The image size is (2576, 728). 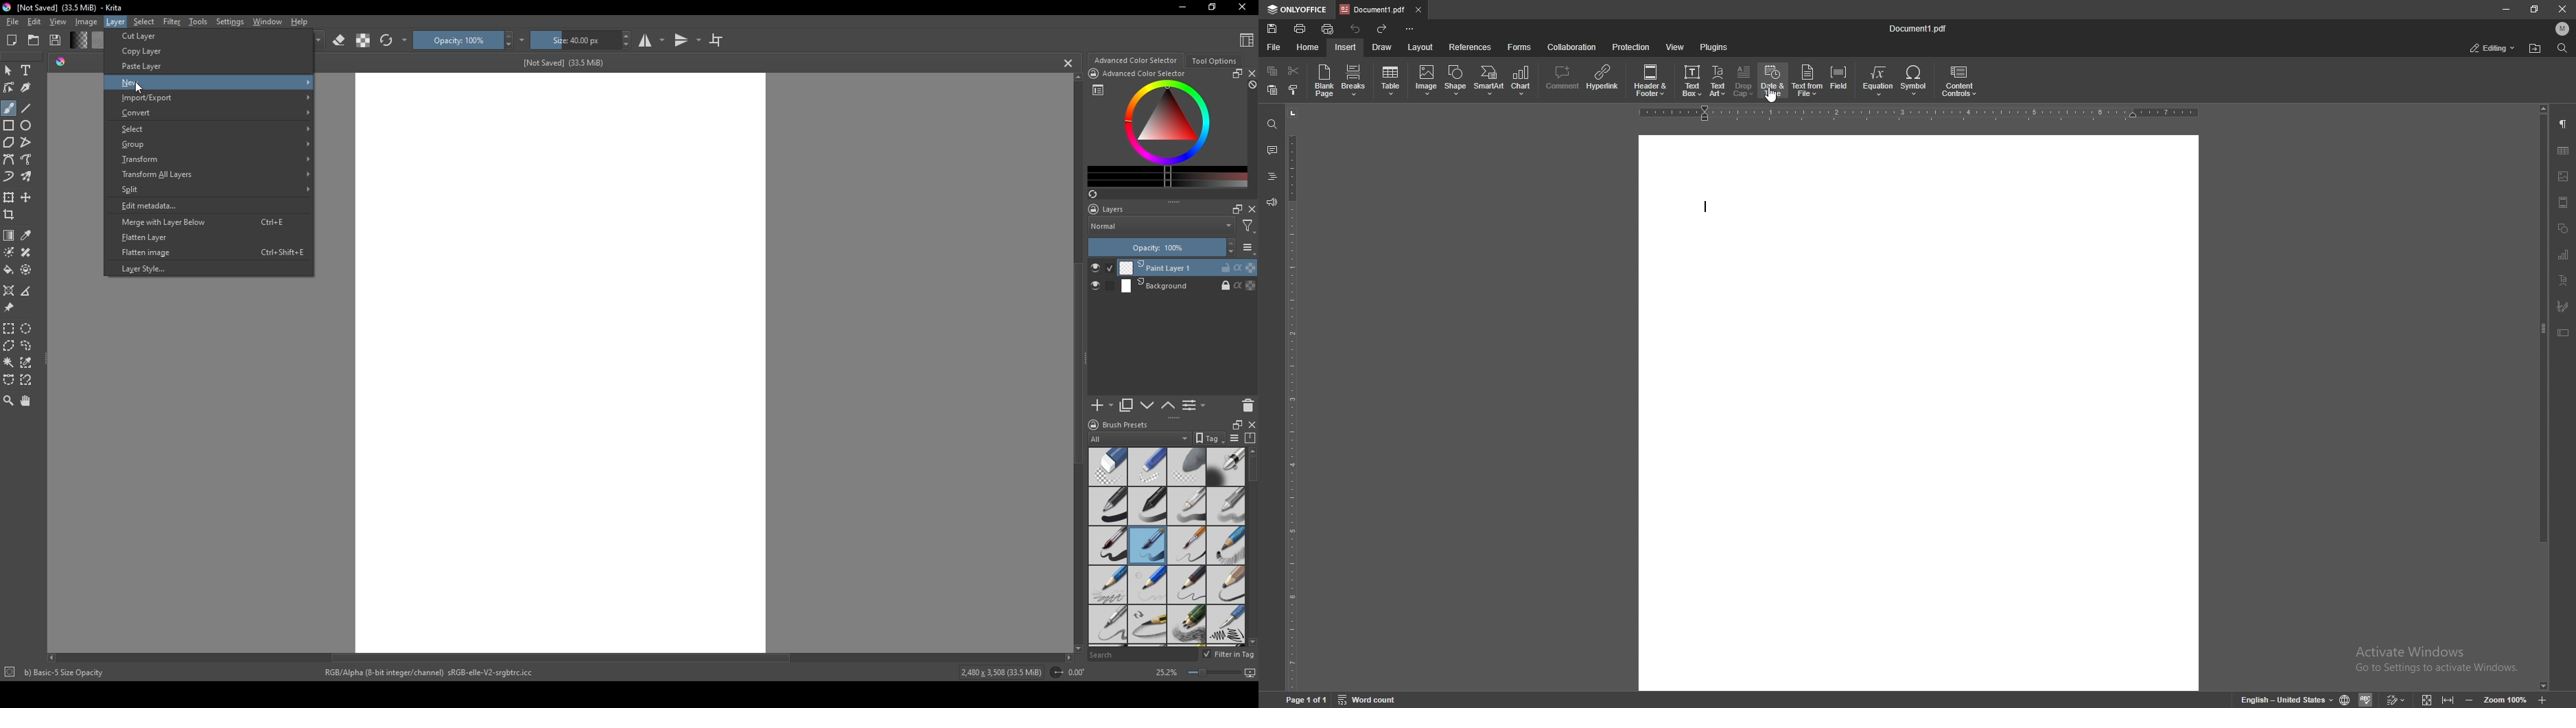 What do you see at coordinates (1107, 466) in the screenshot?
I see `standard eraser` at bounding box center [1107, 466].